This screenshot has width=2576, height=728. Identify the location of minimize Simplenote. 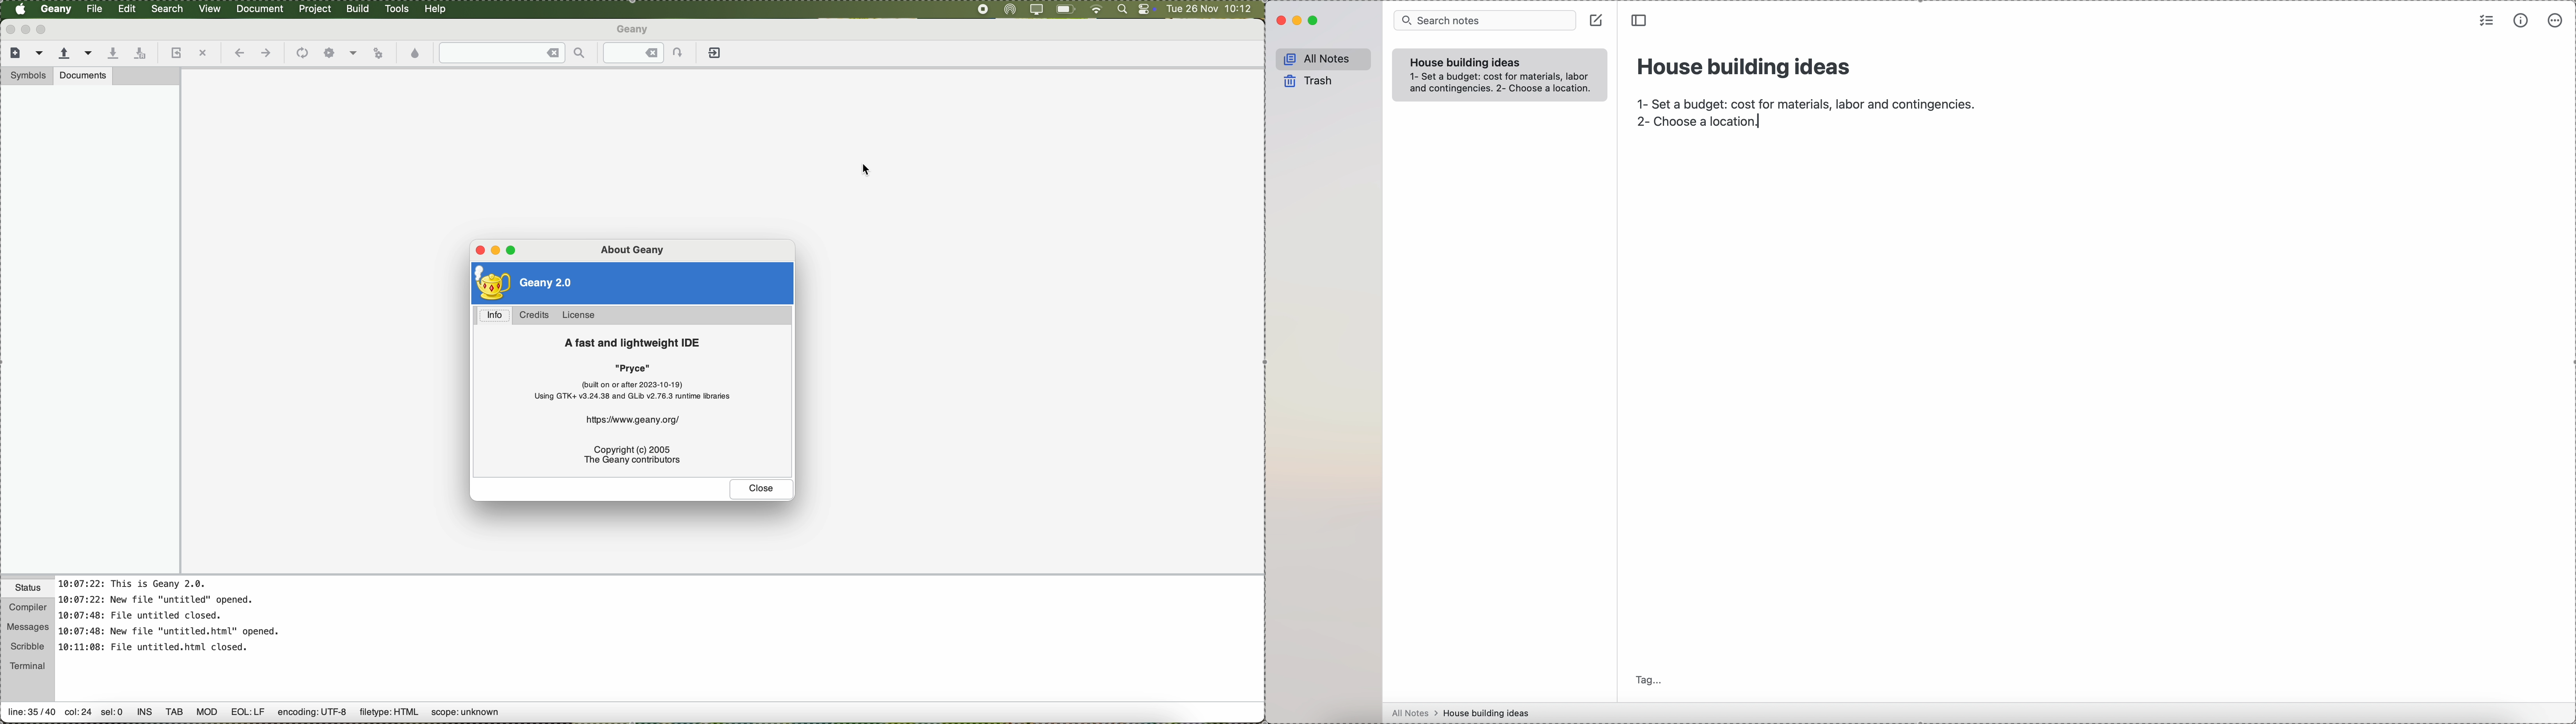
(1298, 22).